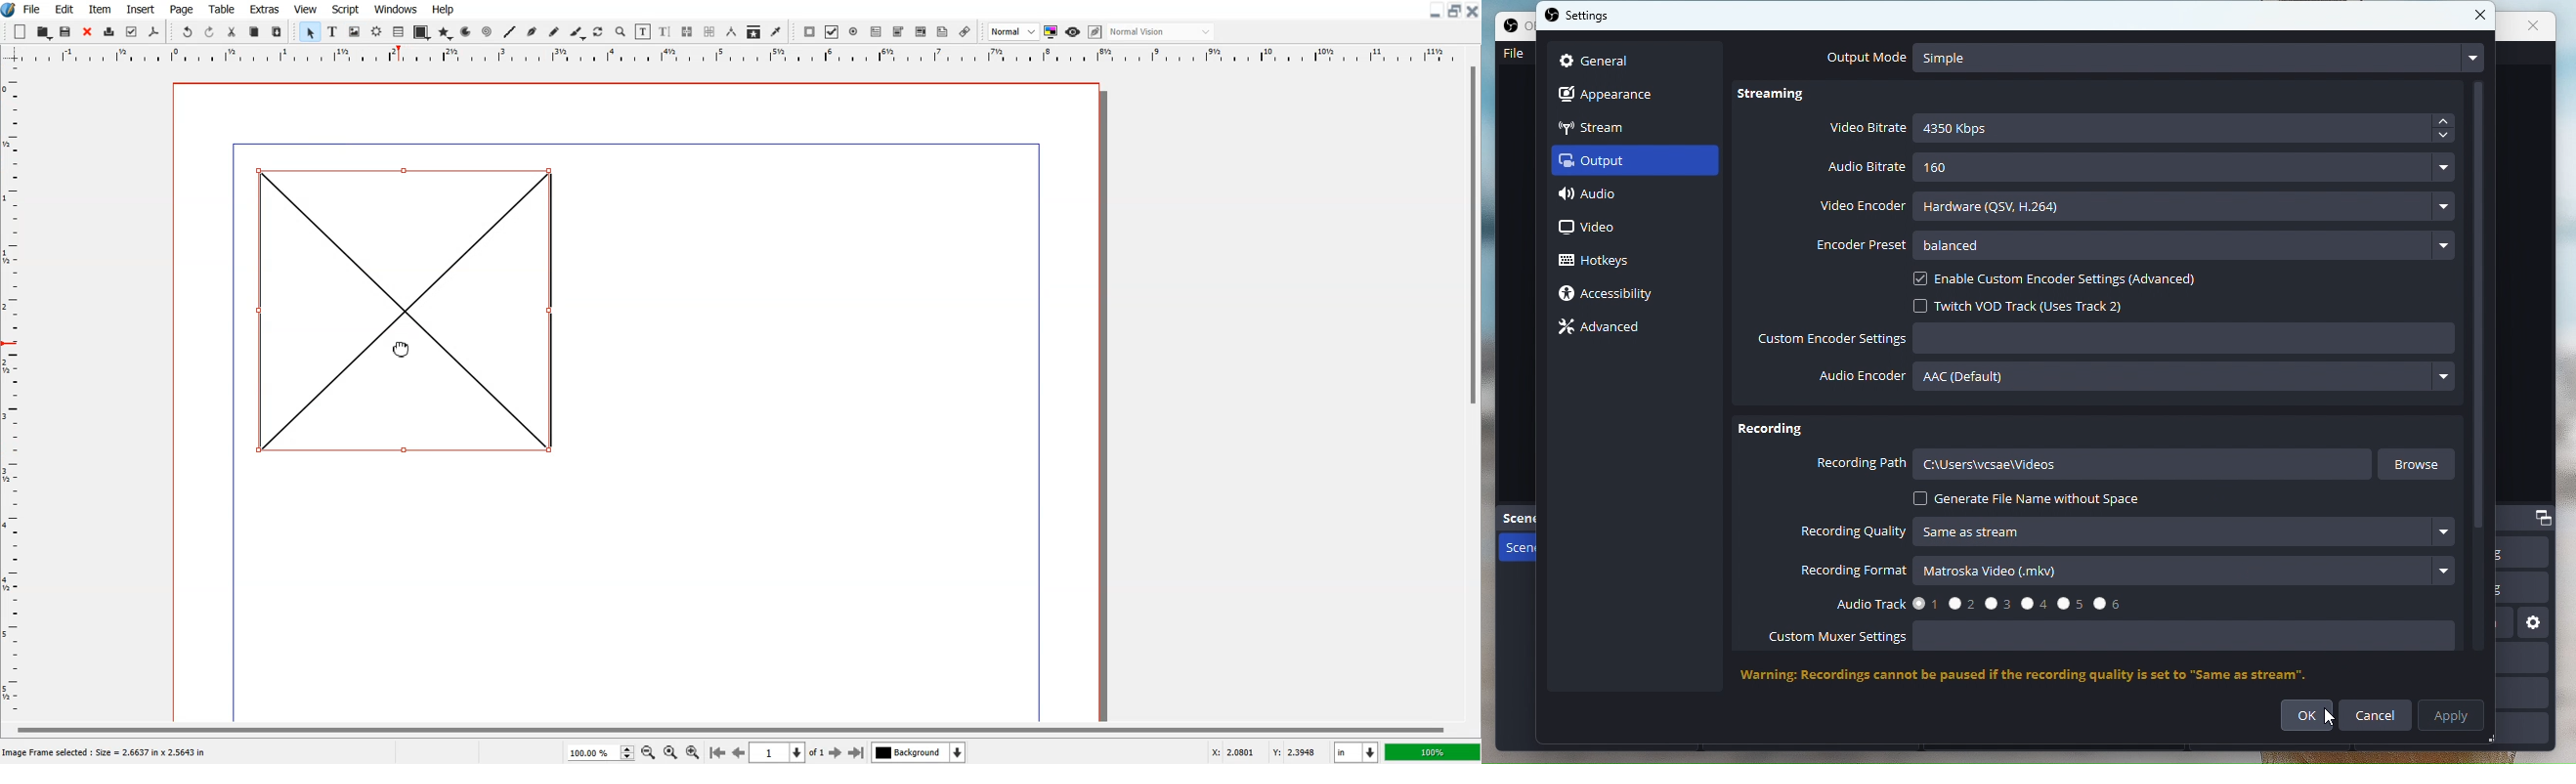 This screenshot has width=2576, height=784. What do you see at coordinates (444, 9) in the screenshot?
I see `Help` at bounding box center [444, 9].